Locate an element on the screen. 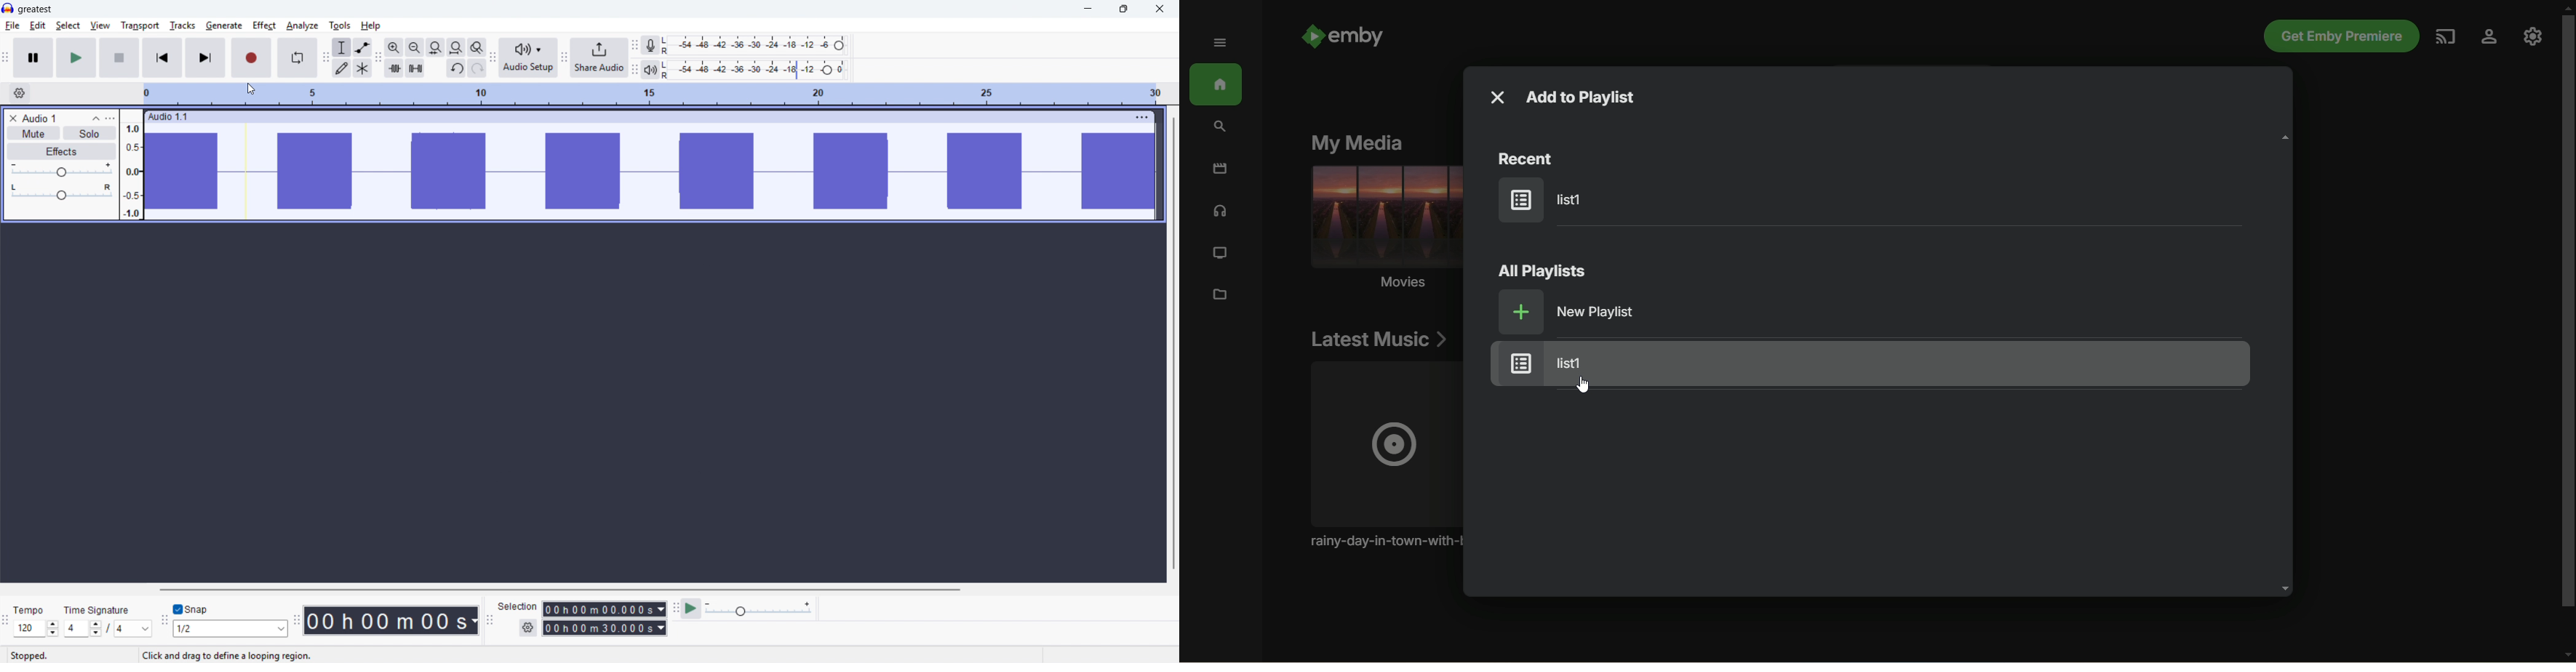  stop is located at coordinates (119, 58).